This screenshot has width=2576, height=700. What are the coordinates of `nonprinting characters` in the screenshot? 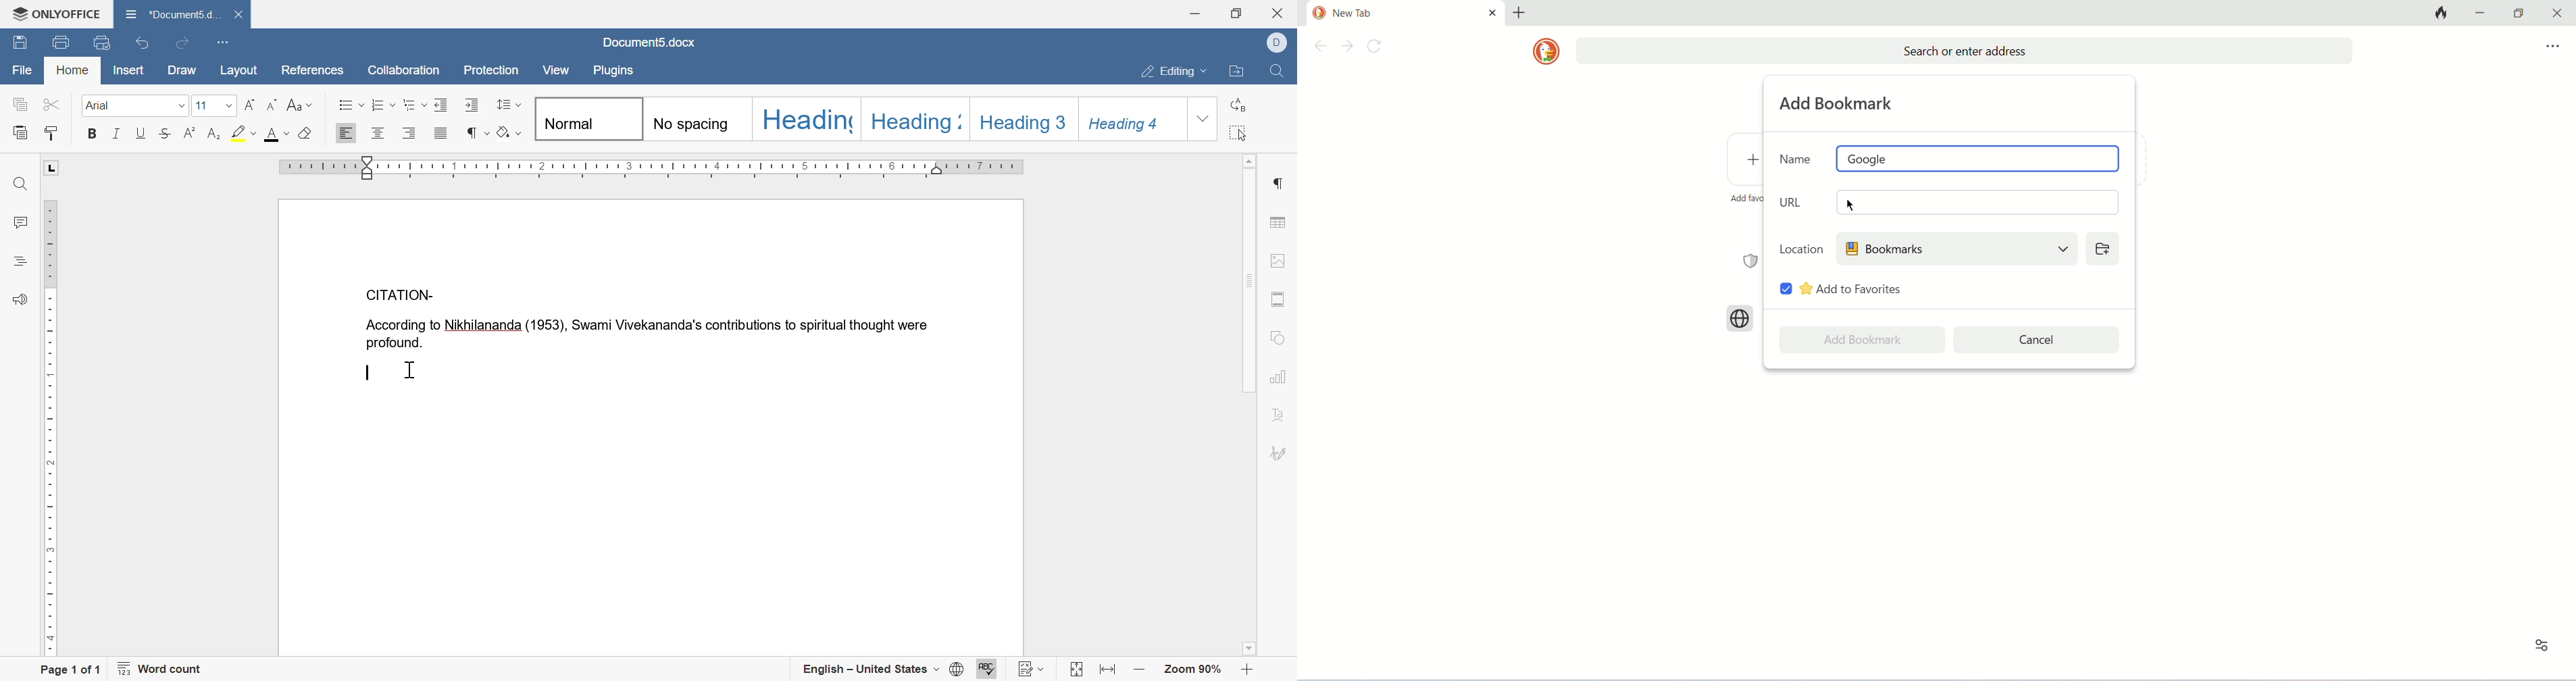 It's located at (478, 134).